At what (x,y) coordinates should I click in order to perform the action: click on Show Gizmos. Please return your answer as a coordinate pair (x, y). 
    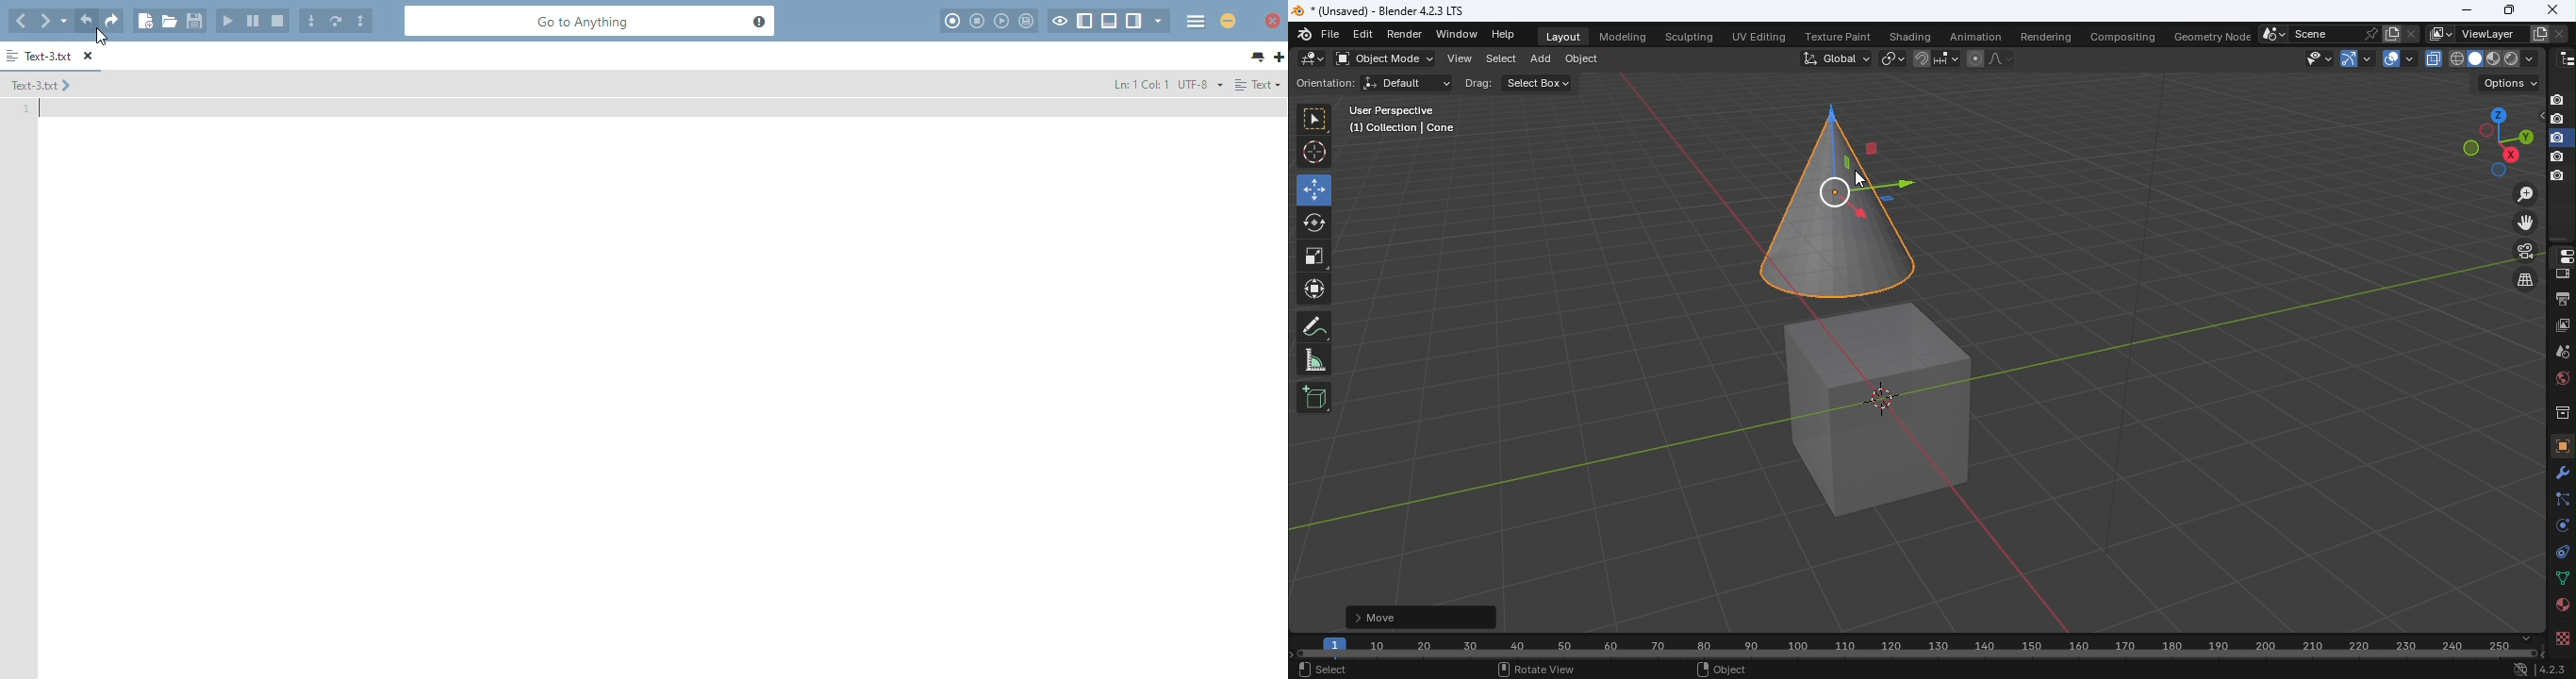
    Looking at the image, I should click on (2368, 58).